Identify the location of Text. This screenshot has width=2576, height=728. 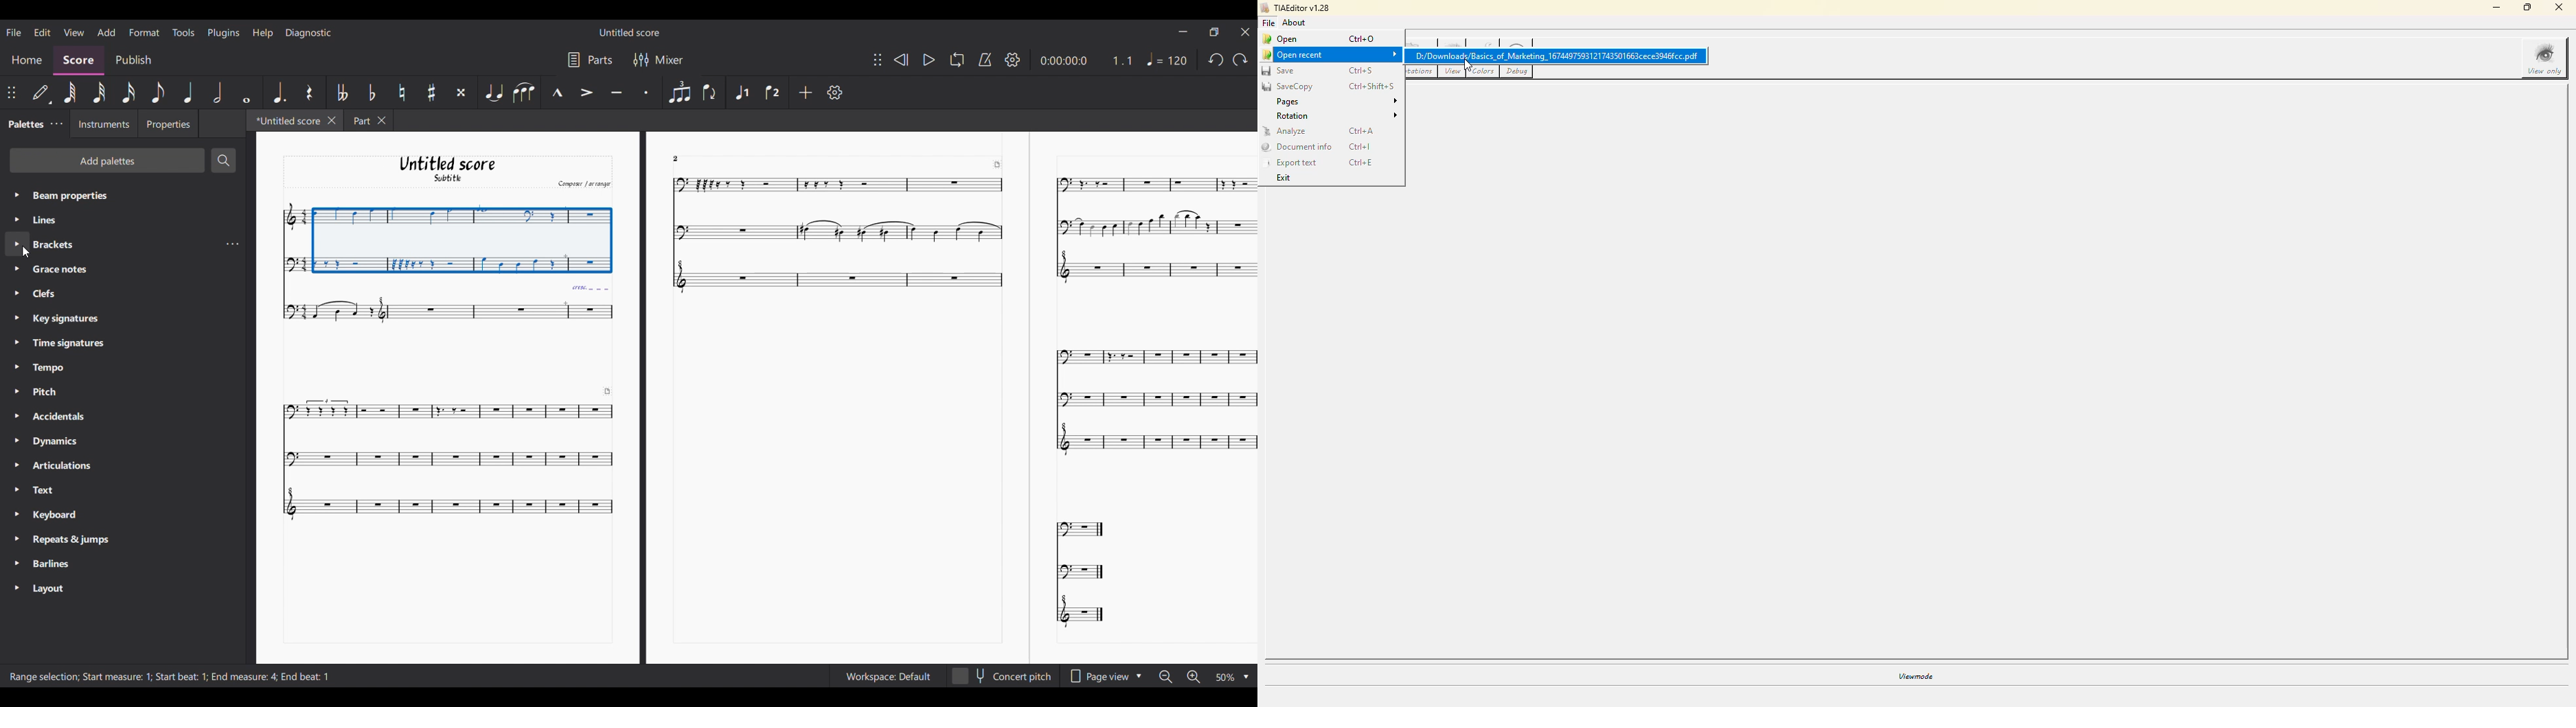
(61, 490).